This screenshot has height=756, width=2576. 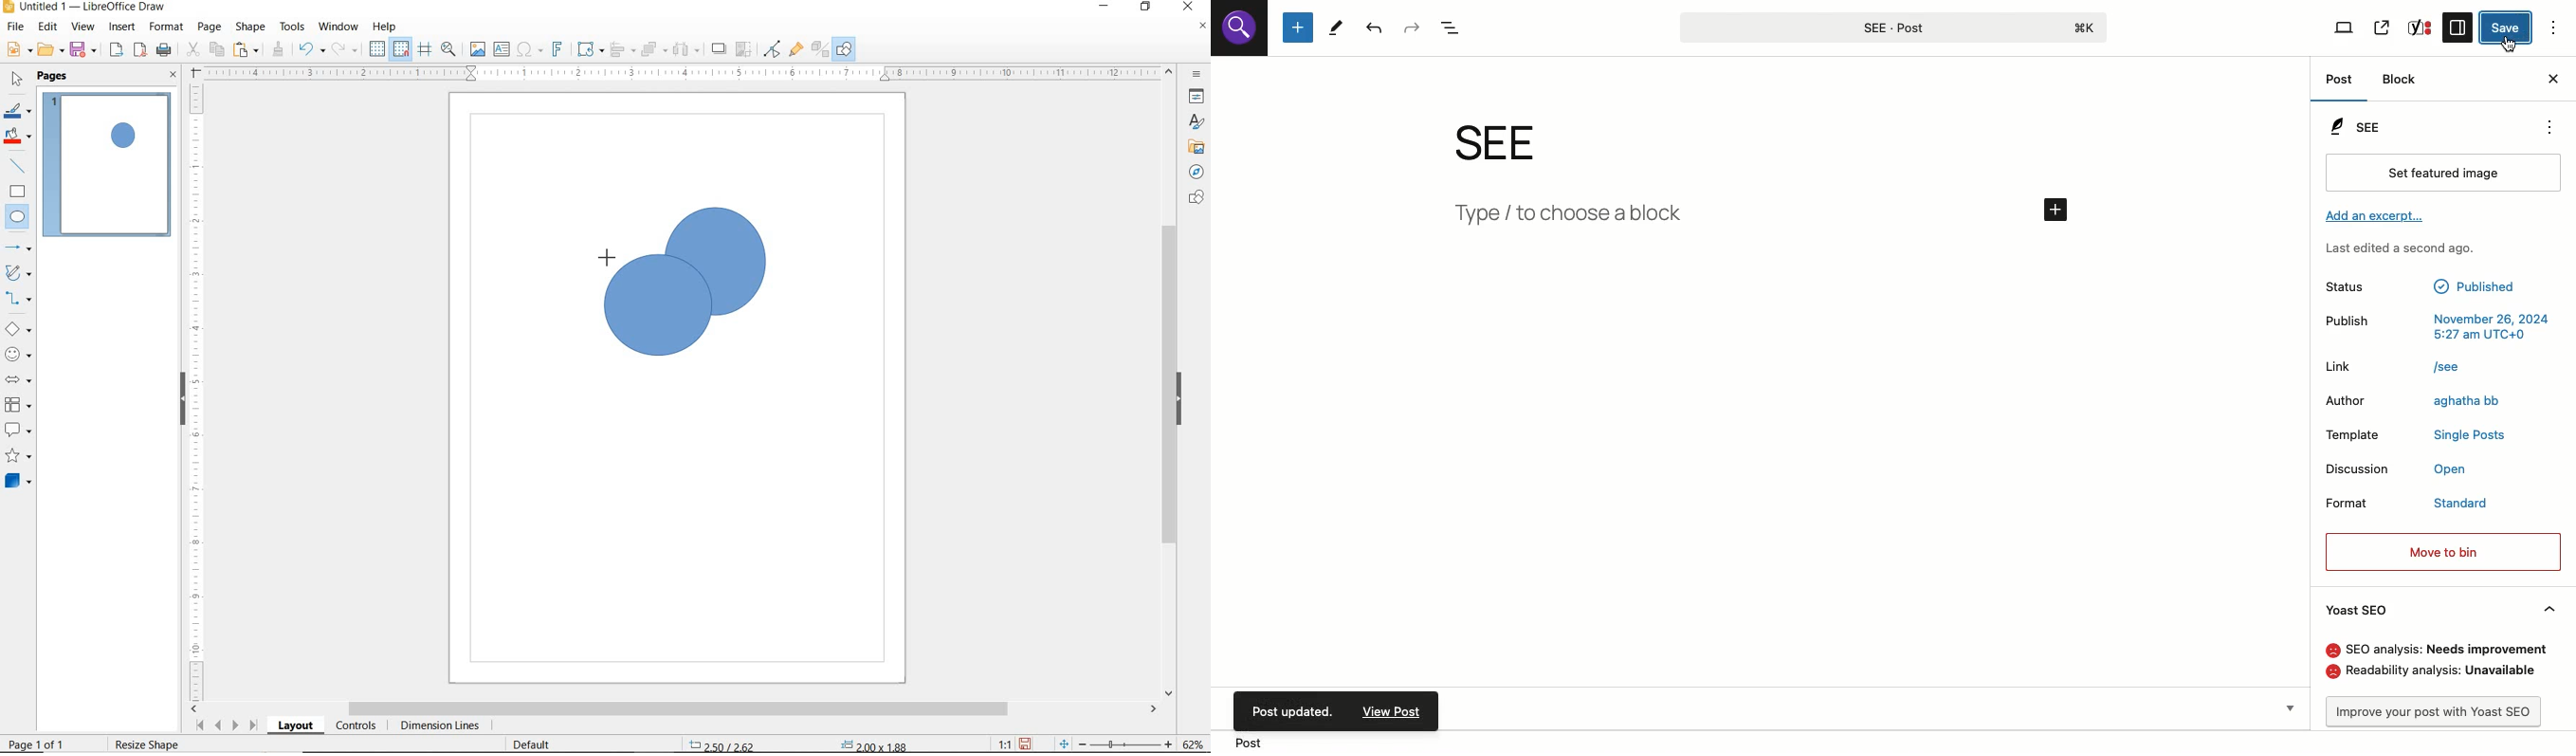 What do you see at coordinates (278, 49) in the screenshot?
I see `CLONE FORMATTING` at bounding box center [278, 49].